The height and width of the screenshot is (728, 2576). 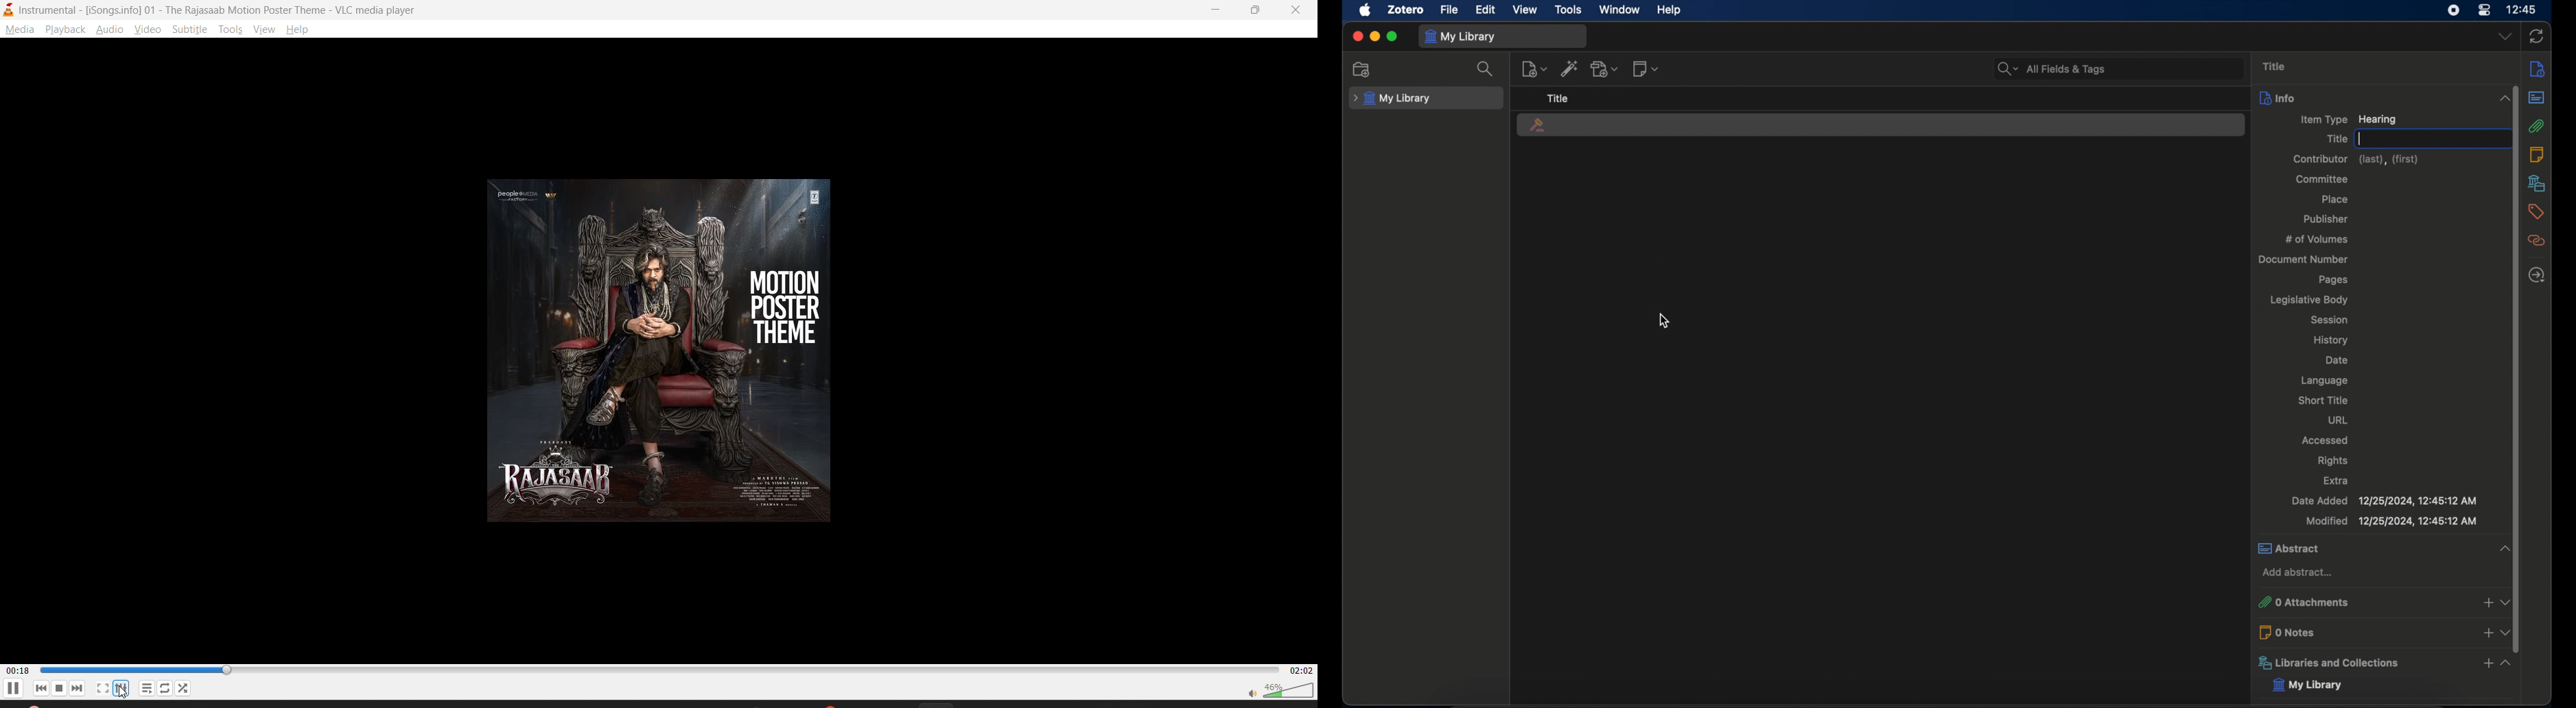 I want to click on minimize, so click(x=1219, y=10).